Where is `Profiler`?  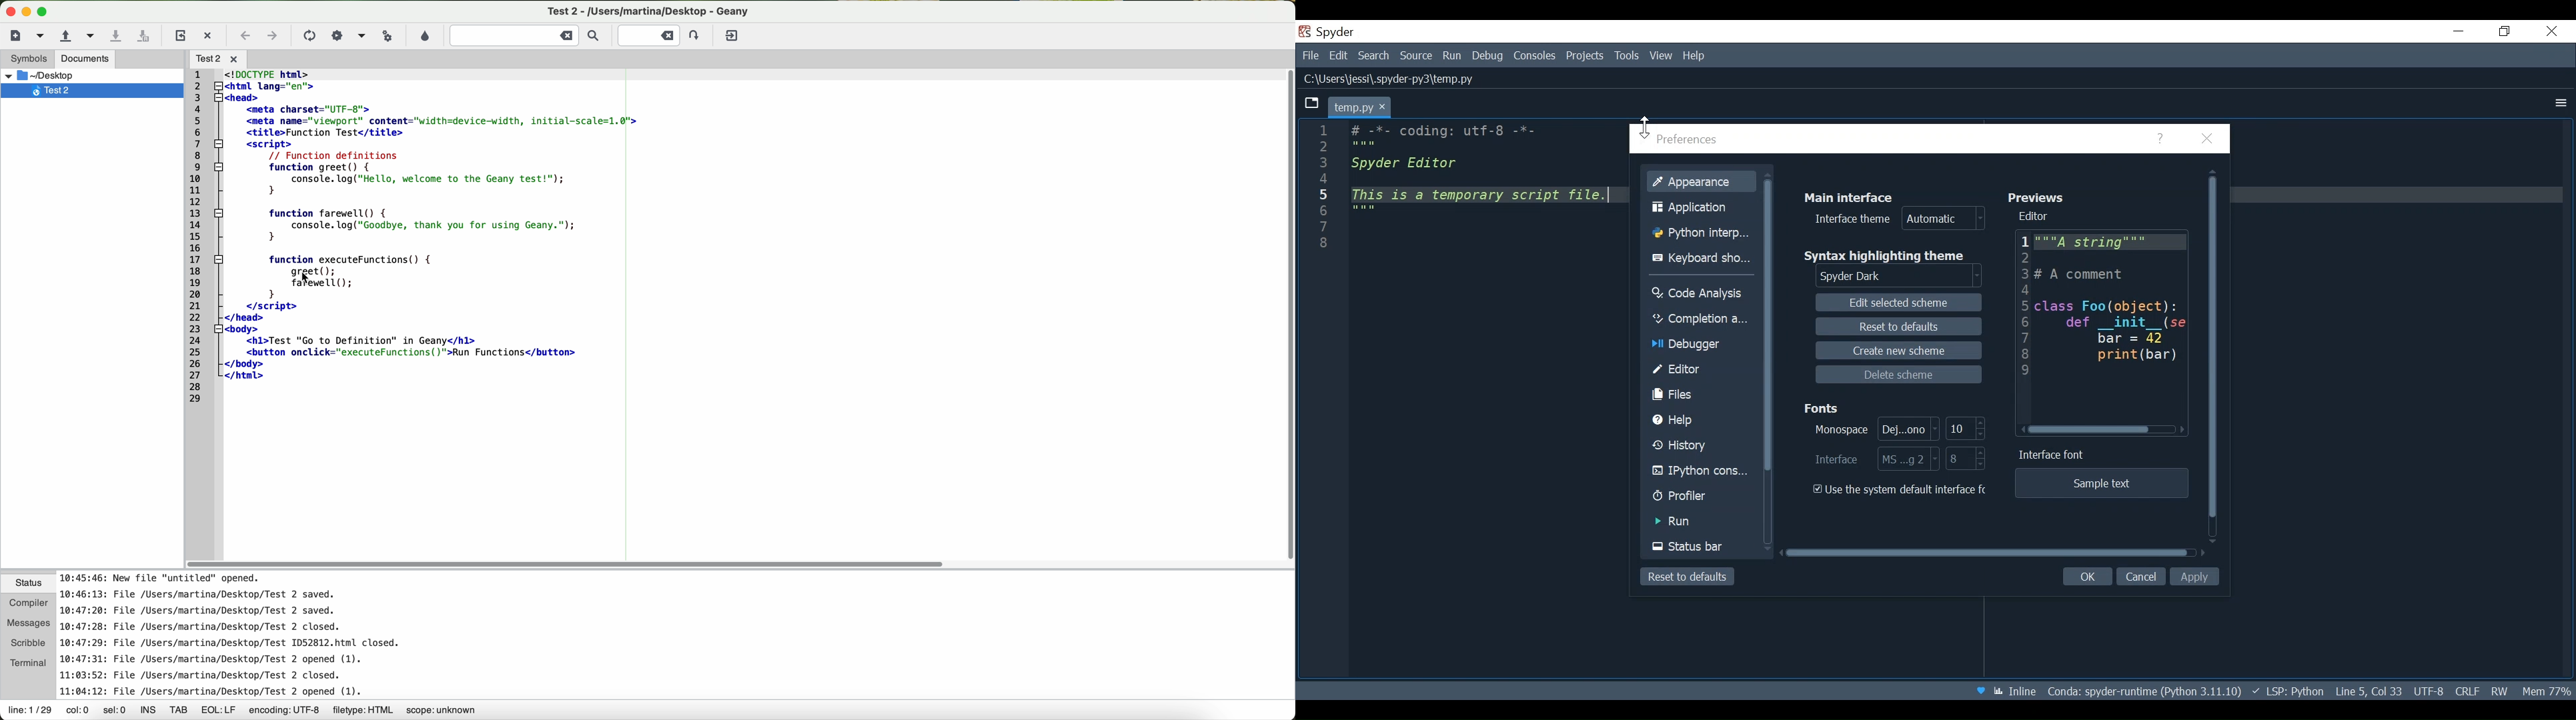
Profiler is located at coordinates (1701, 496).